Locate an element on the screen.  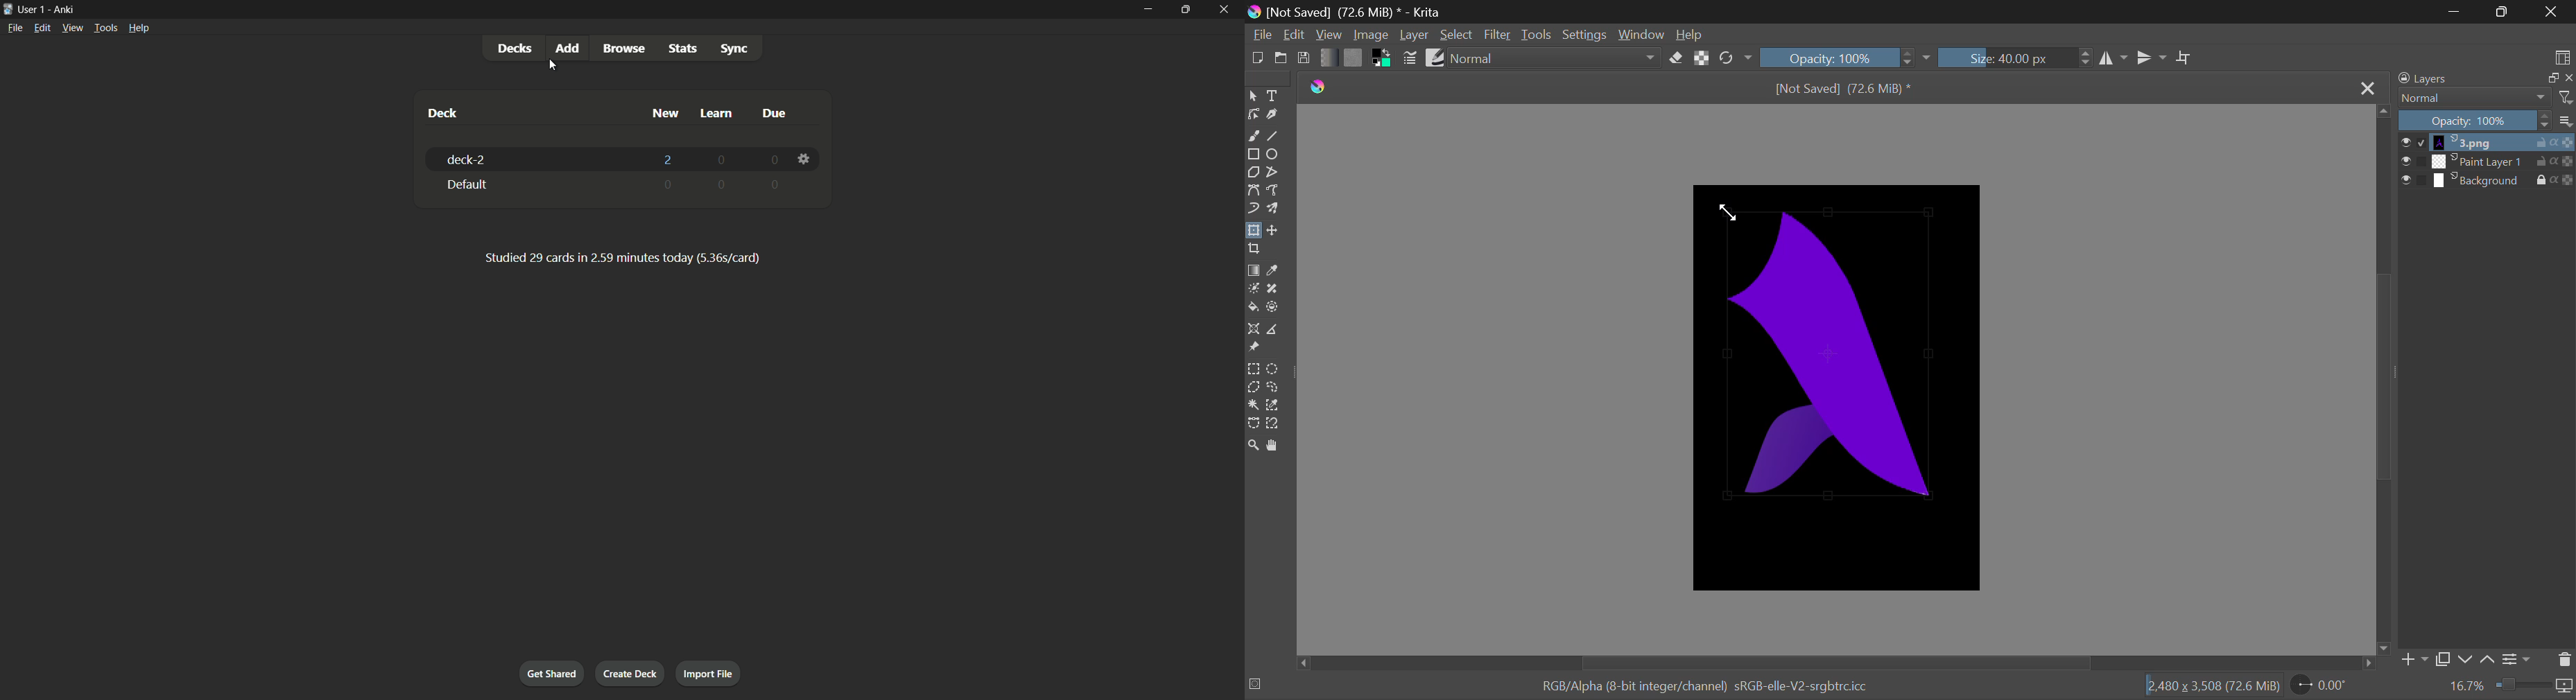
Transform Layers is located at coordinates (1254, 232).